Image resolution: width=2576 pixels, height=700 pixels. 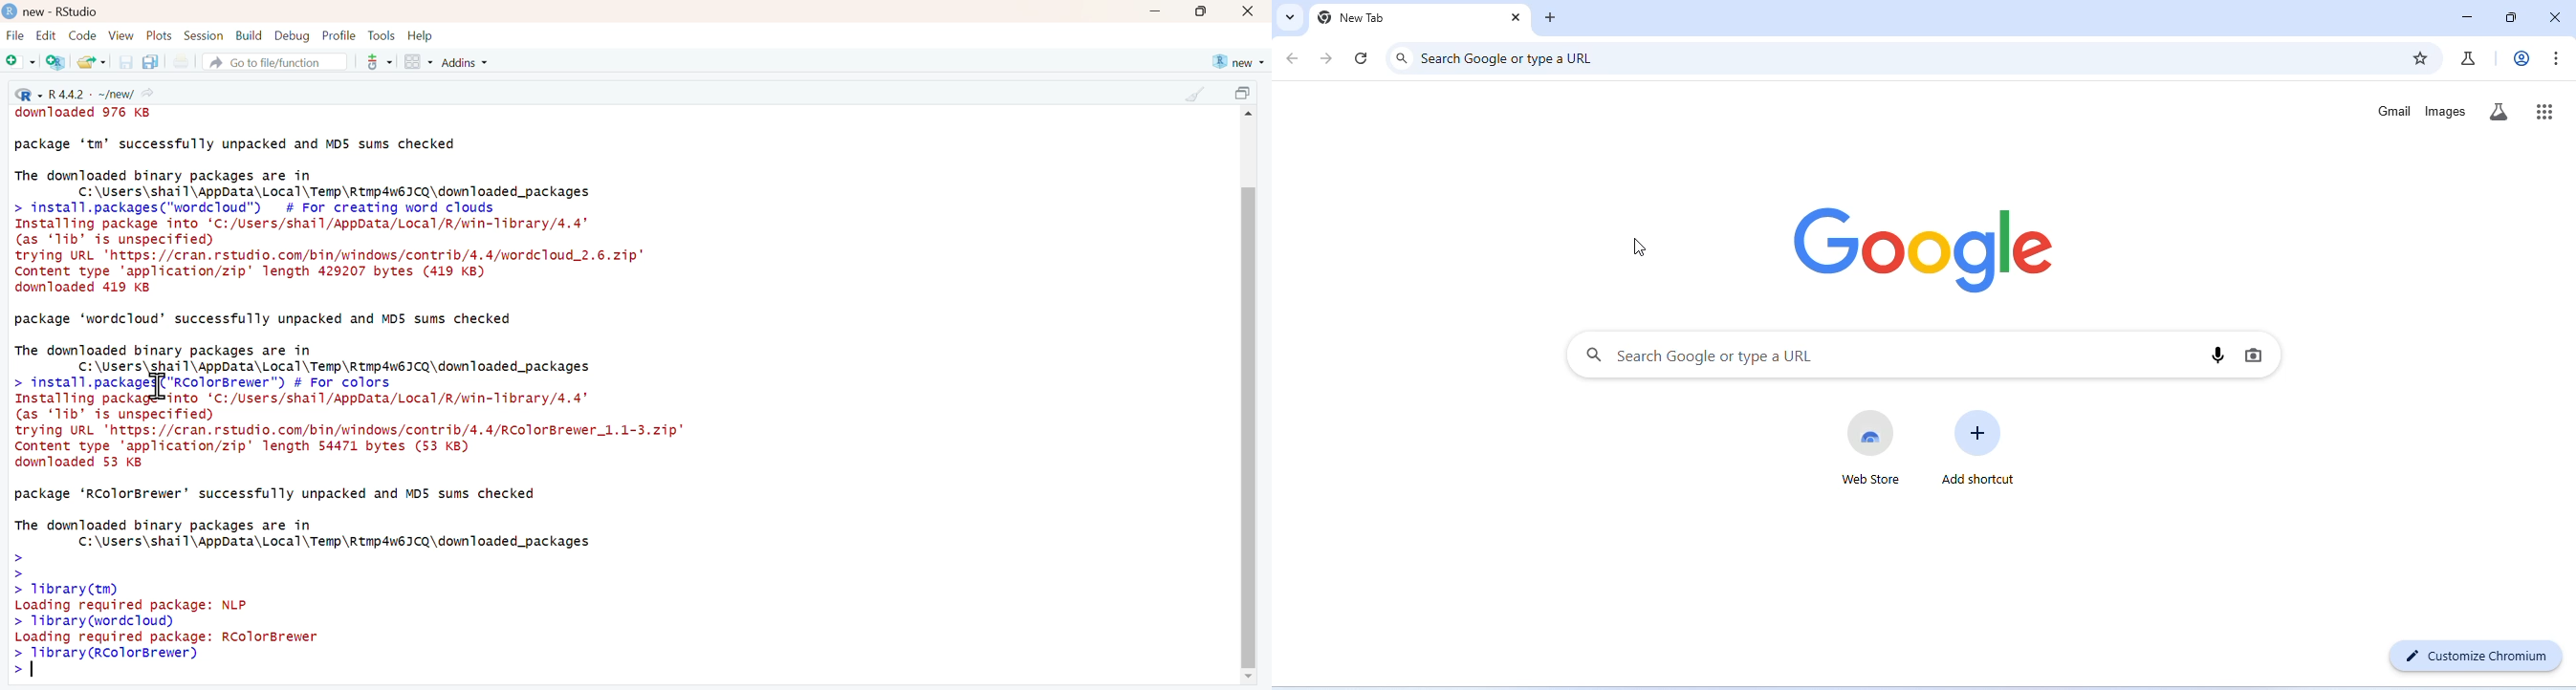 What do you see at coordinates (2446, 112) in the screenshot?
I see `images` at bounding box center [2446, 112].